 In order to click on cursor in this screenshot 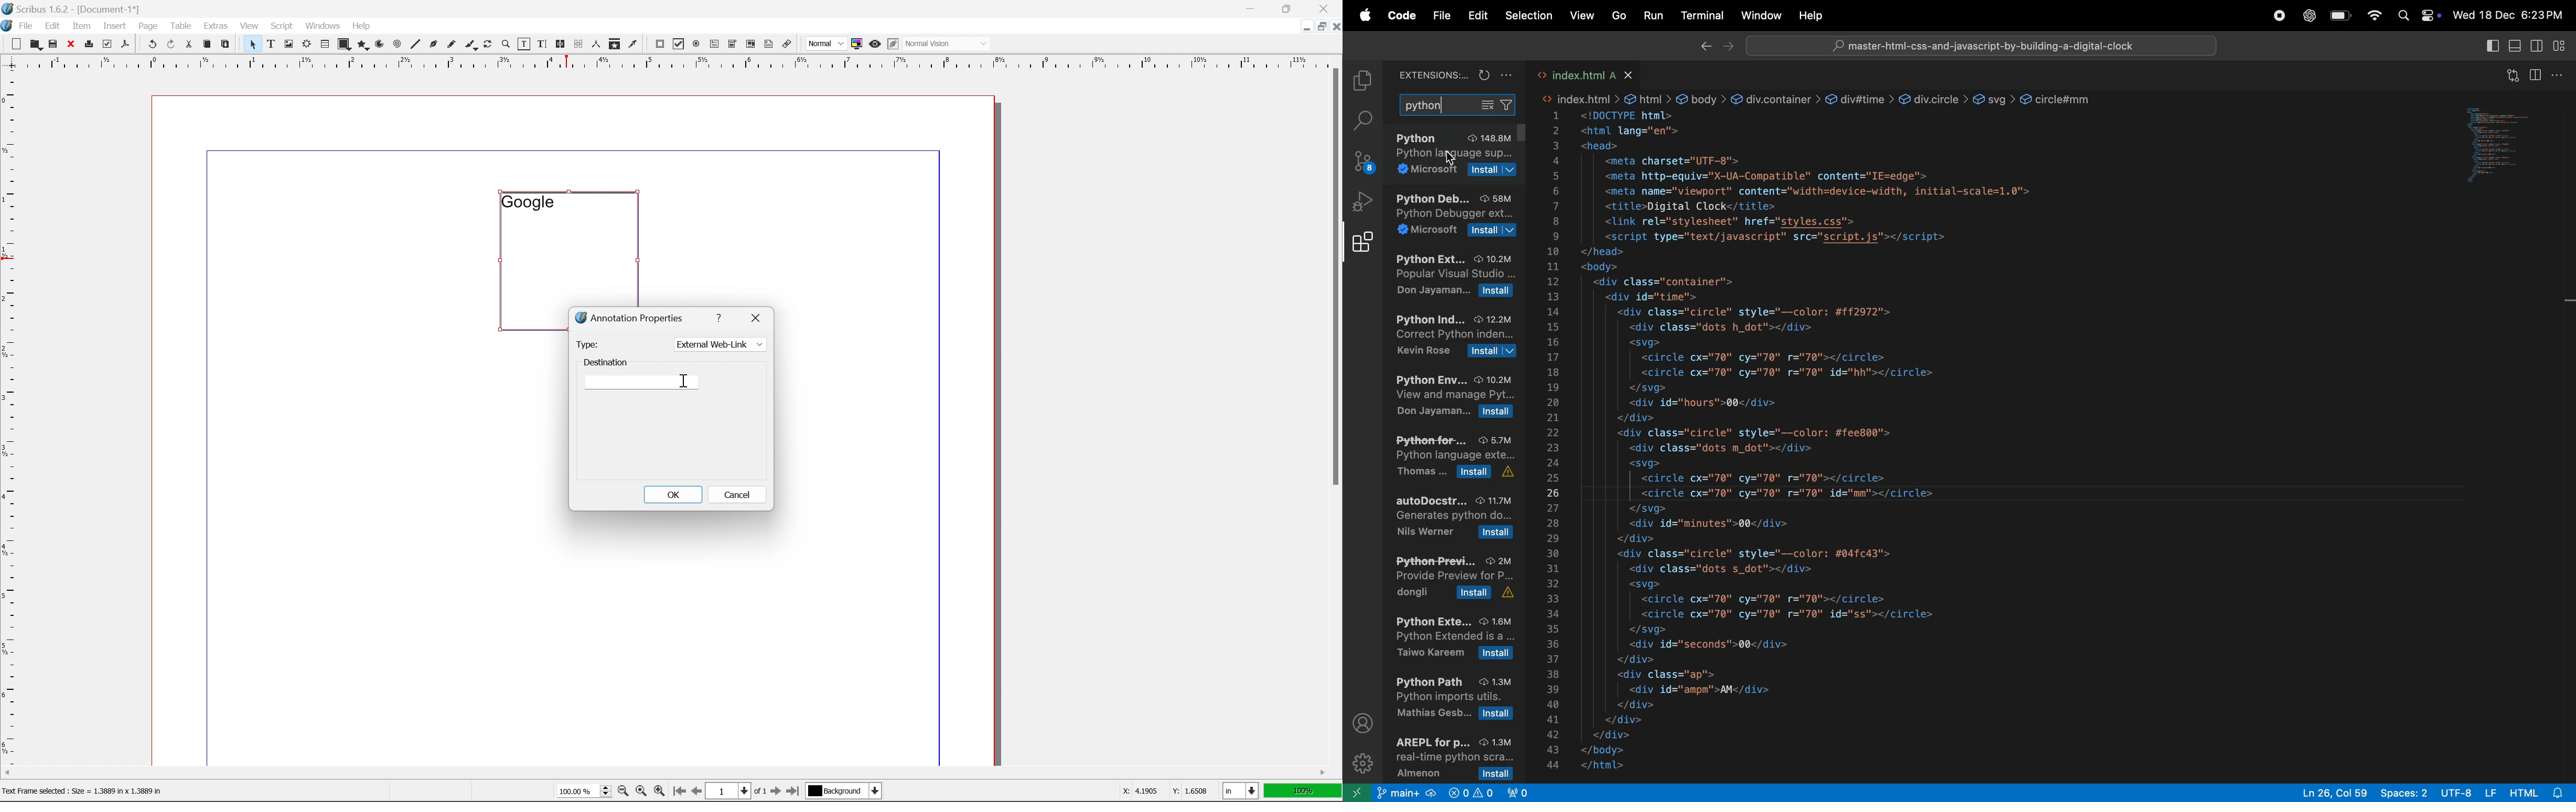, I will do `click(686, 382)`.